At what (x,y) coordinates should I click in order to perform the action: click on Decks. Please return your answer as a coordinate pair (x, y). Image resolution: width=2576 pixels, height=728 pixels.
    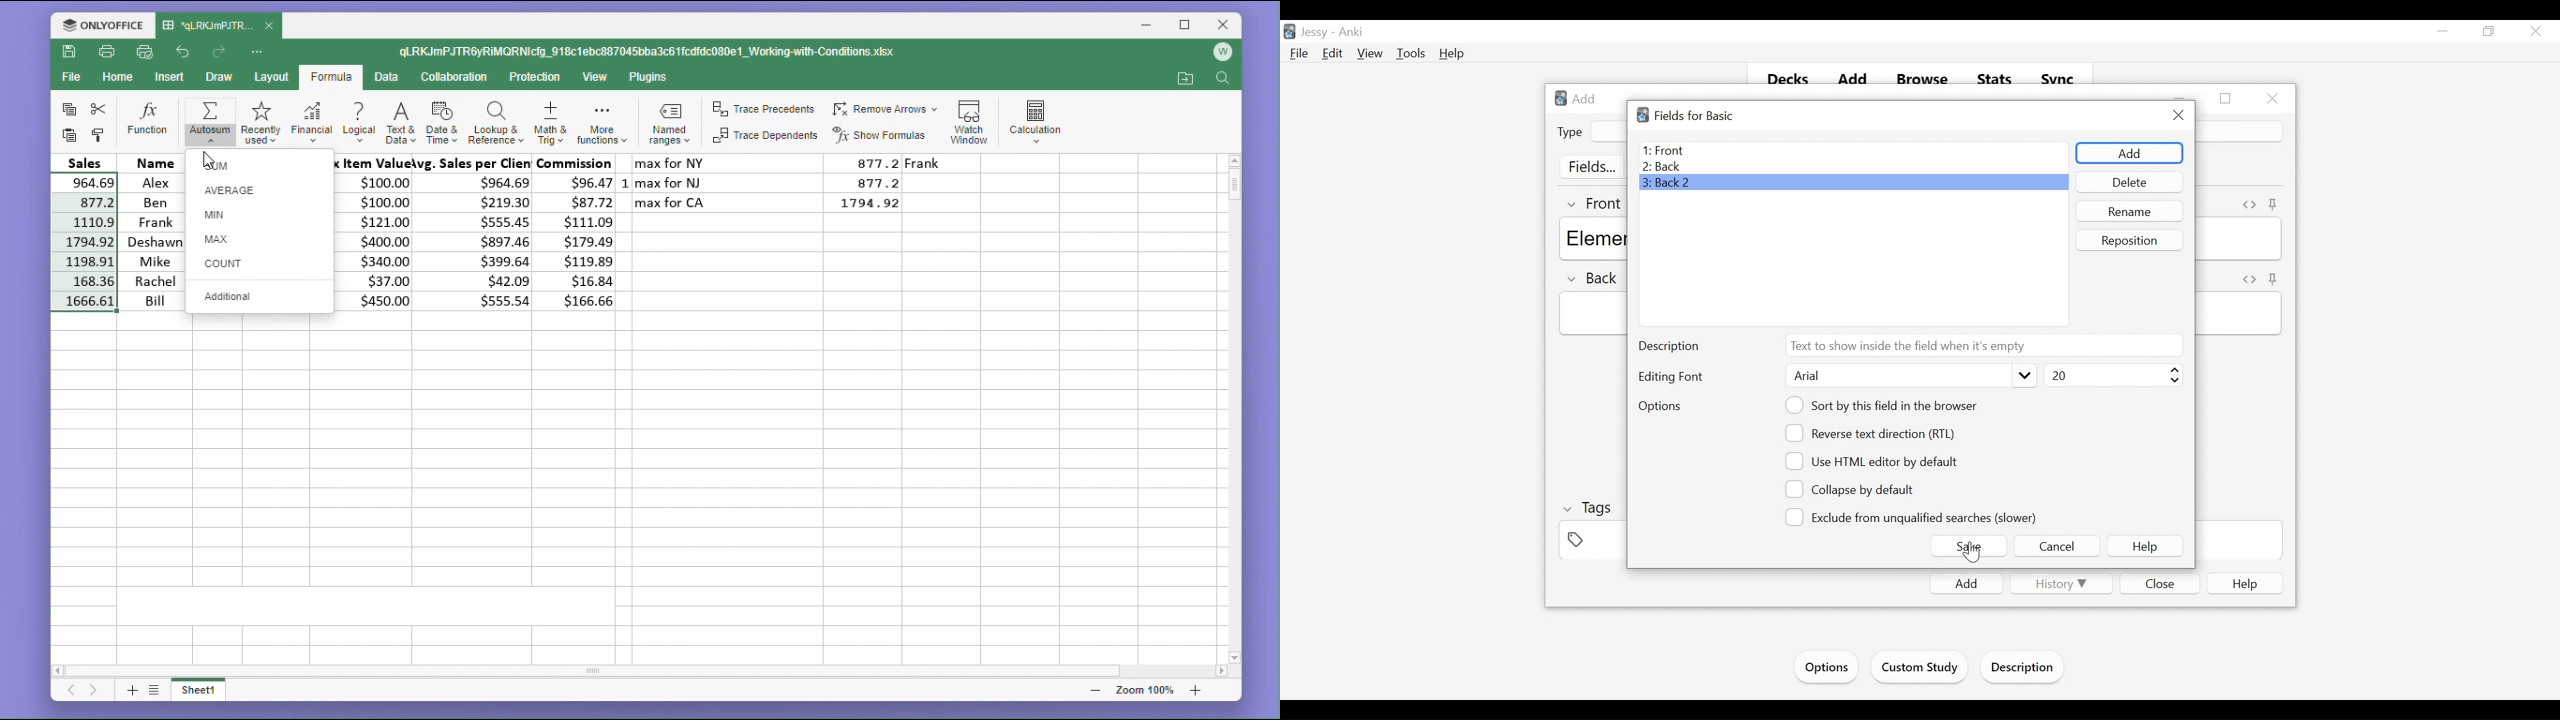
    Looking at the image, I should click on (1789, 80).